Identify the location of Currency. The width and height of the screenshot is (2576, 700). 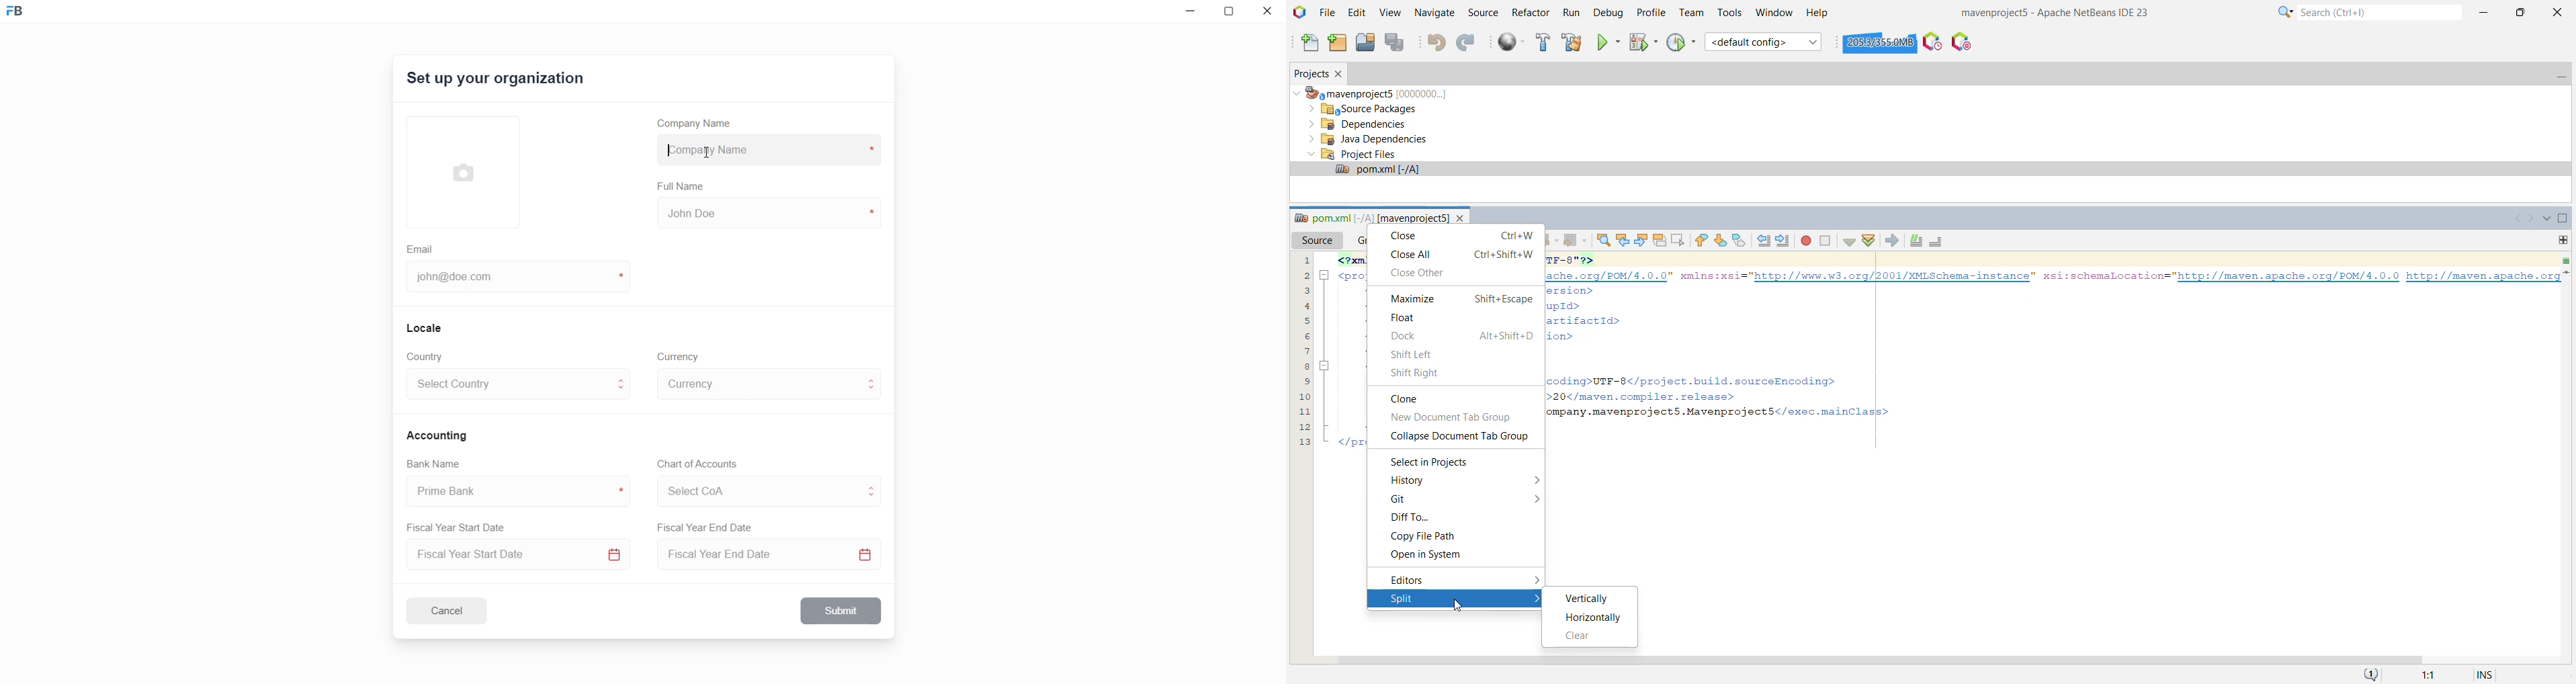
(680, 355).